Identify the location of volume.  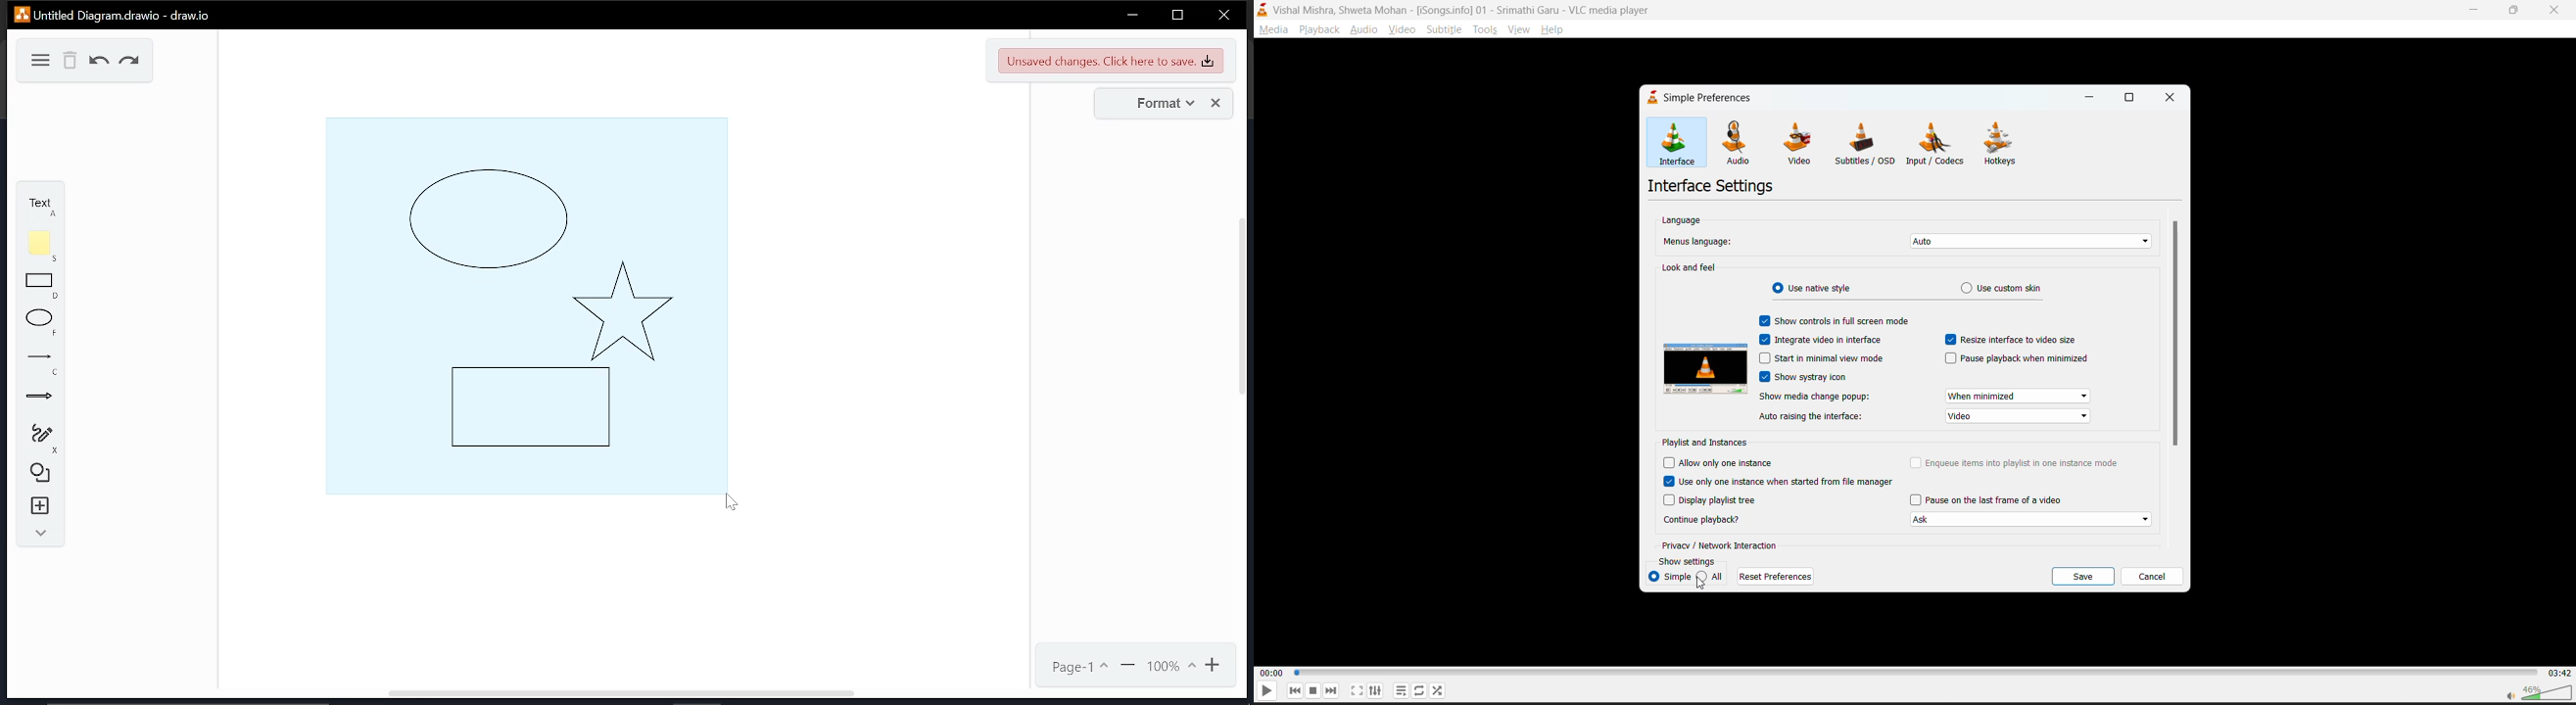
(2532, 691).